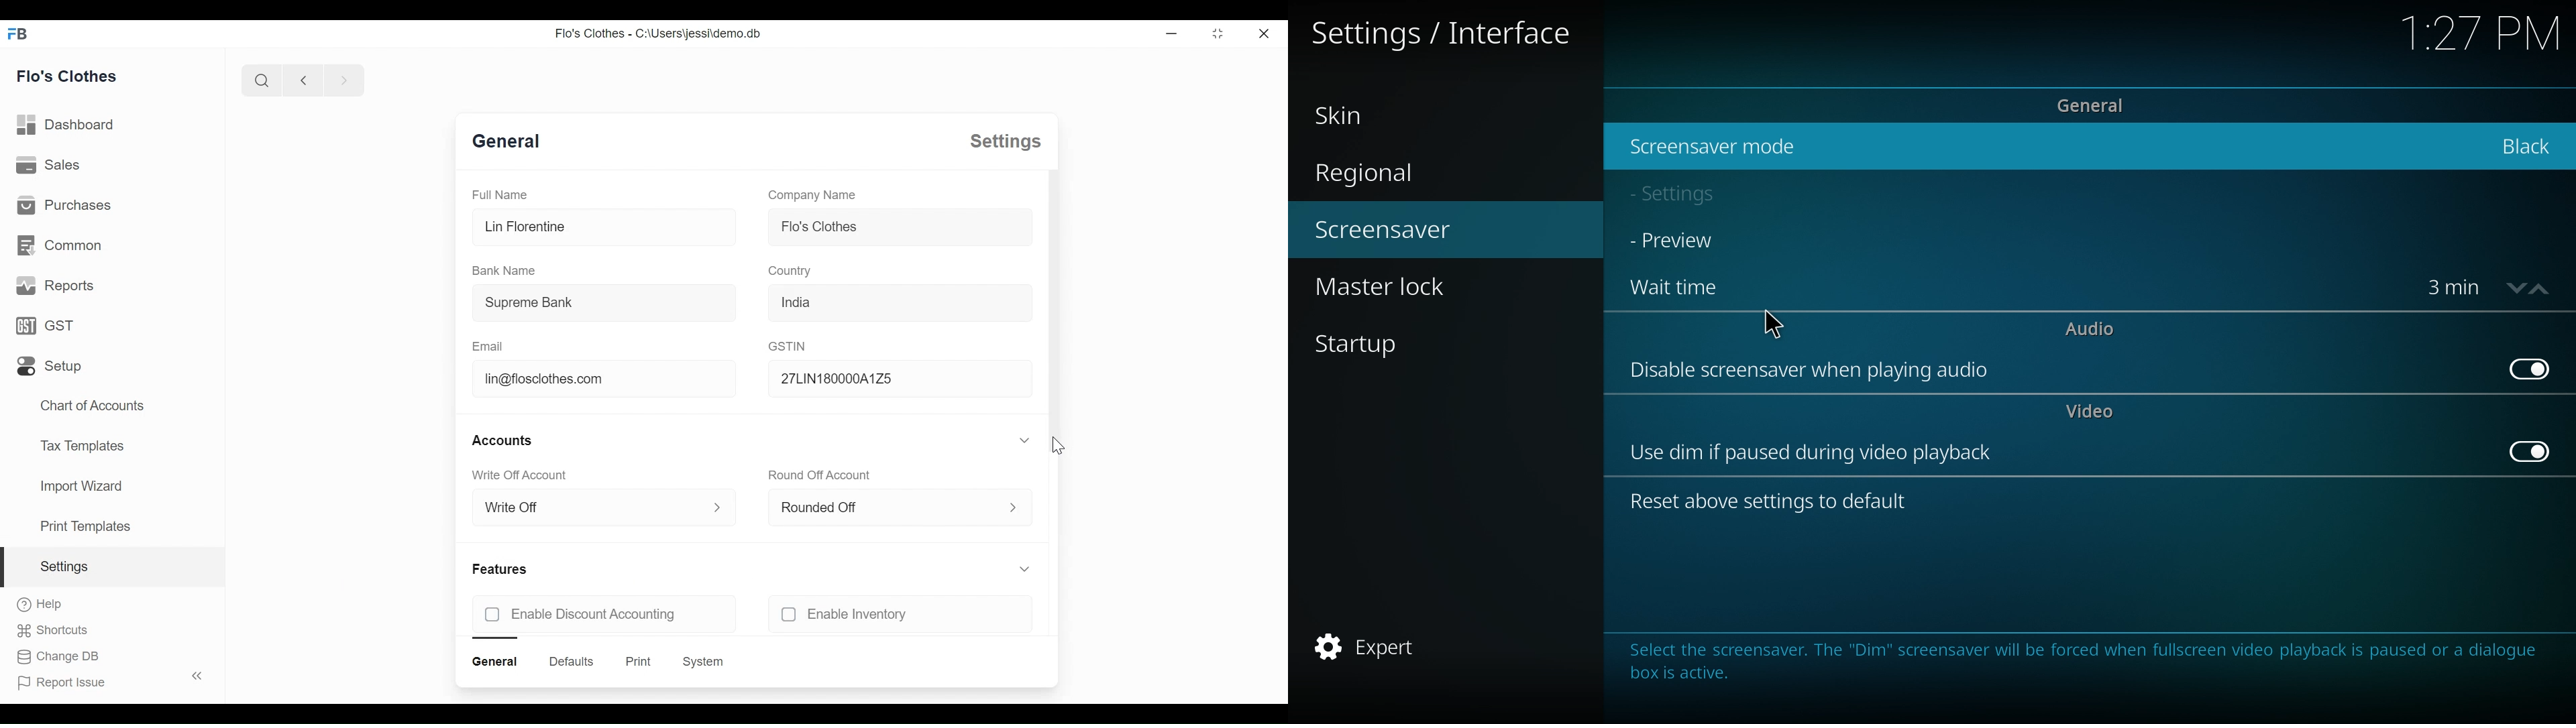 The height and width of the screenshot is (728, 2576). Describe the element at coordinates (40, 605) in the screenshot. I see `Help` at that location.